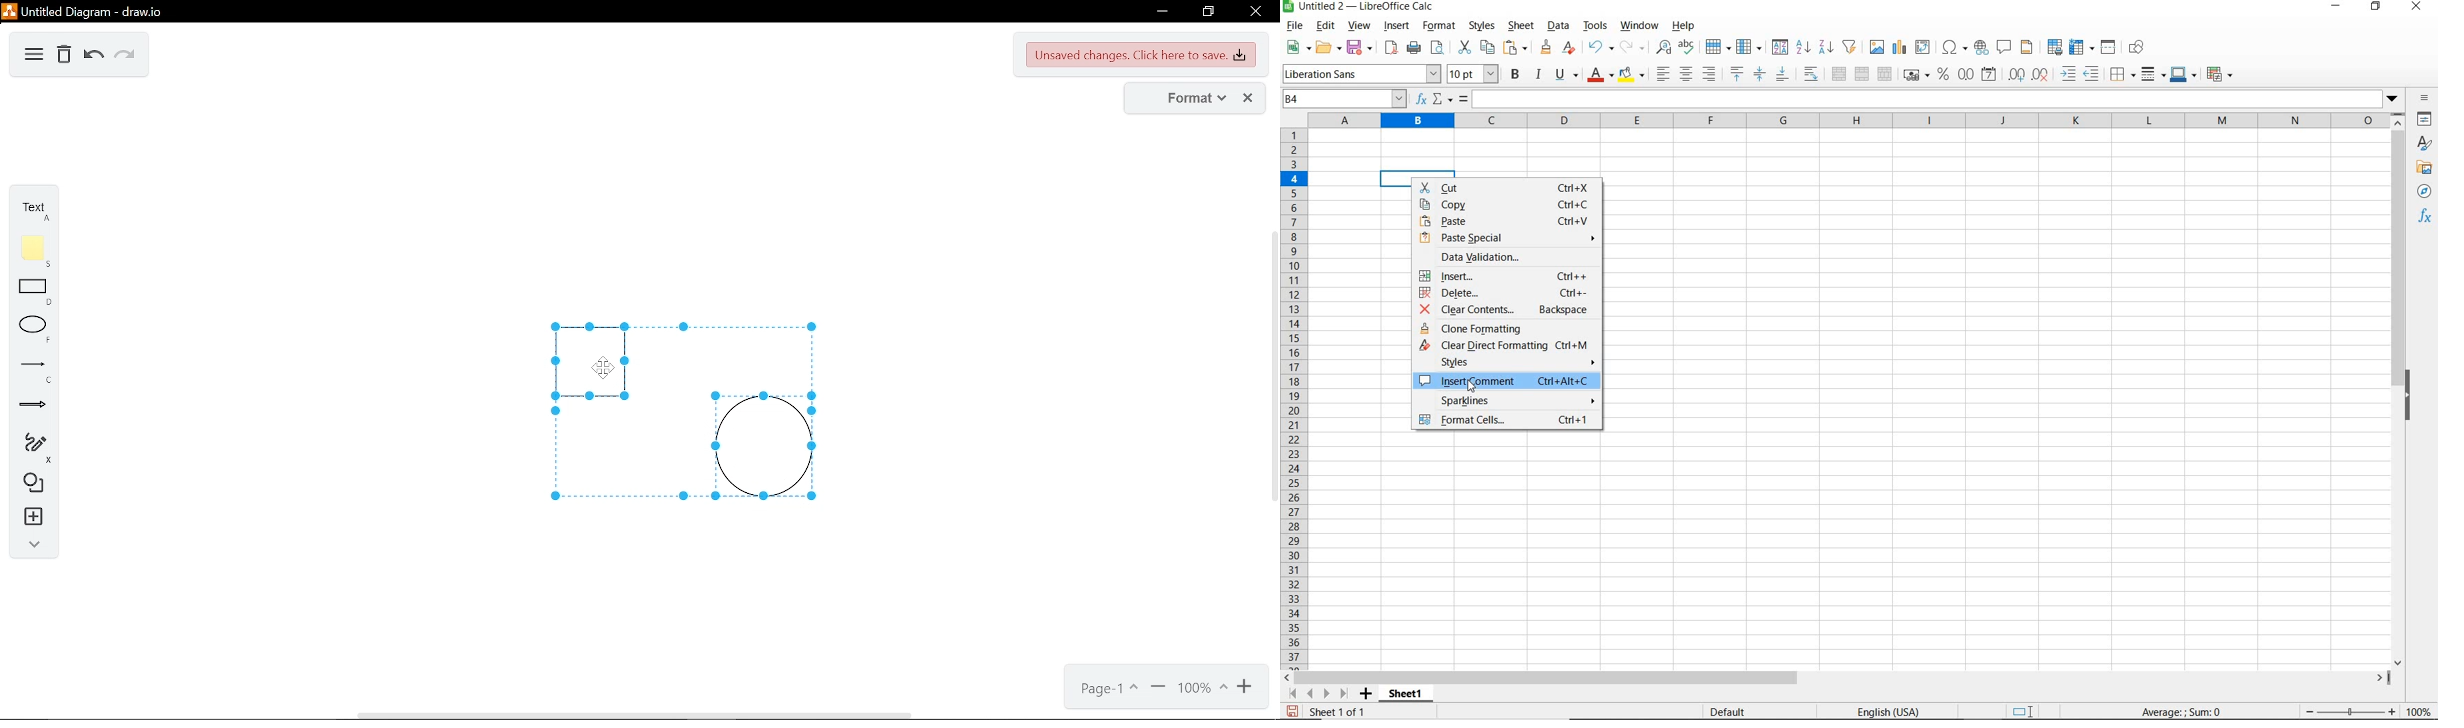 The width and height of the screenshot is (2464, 728). I want to click on align left, so click(1662, 74).